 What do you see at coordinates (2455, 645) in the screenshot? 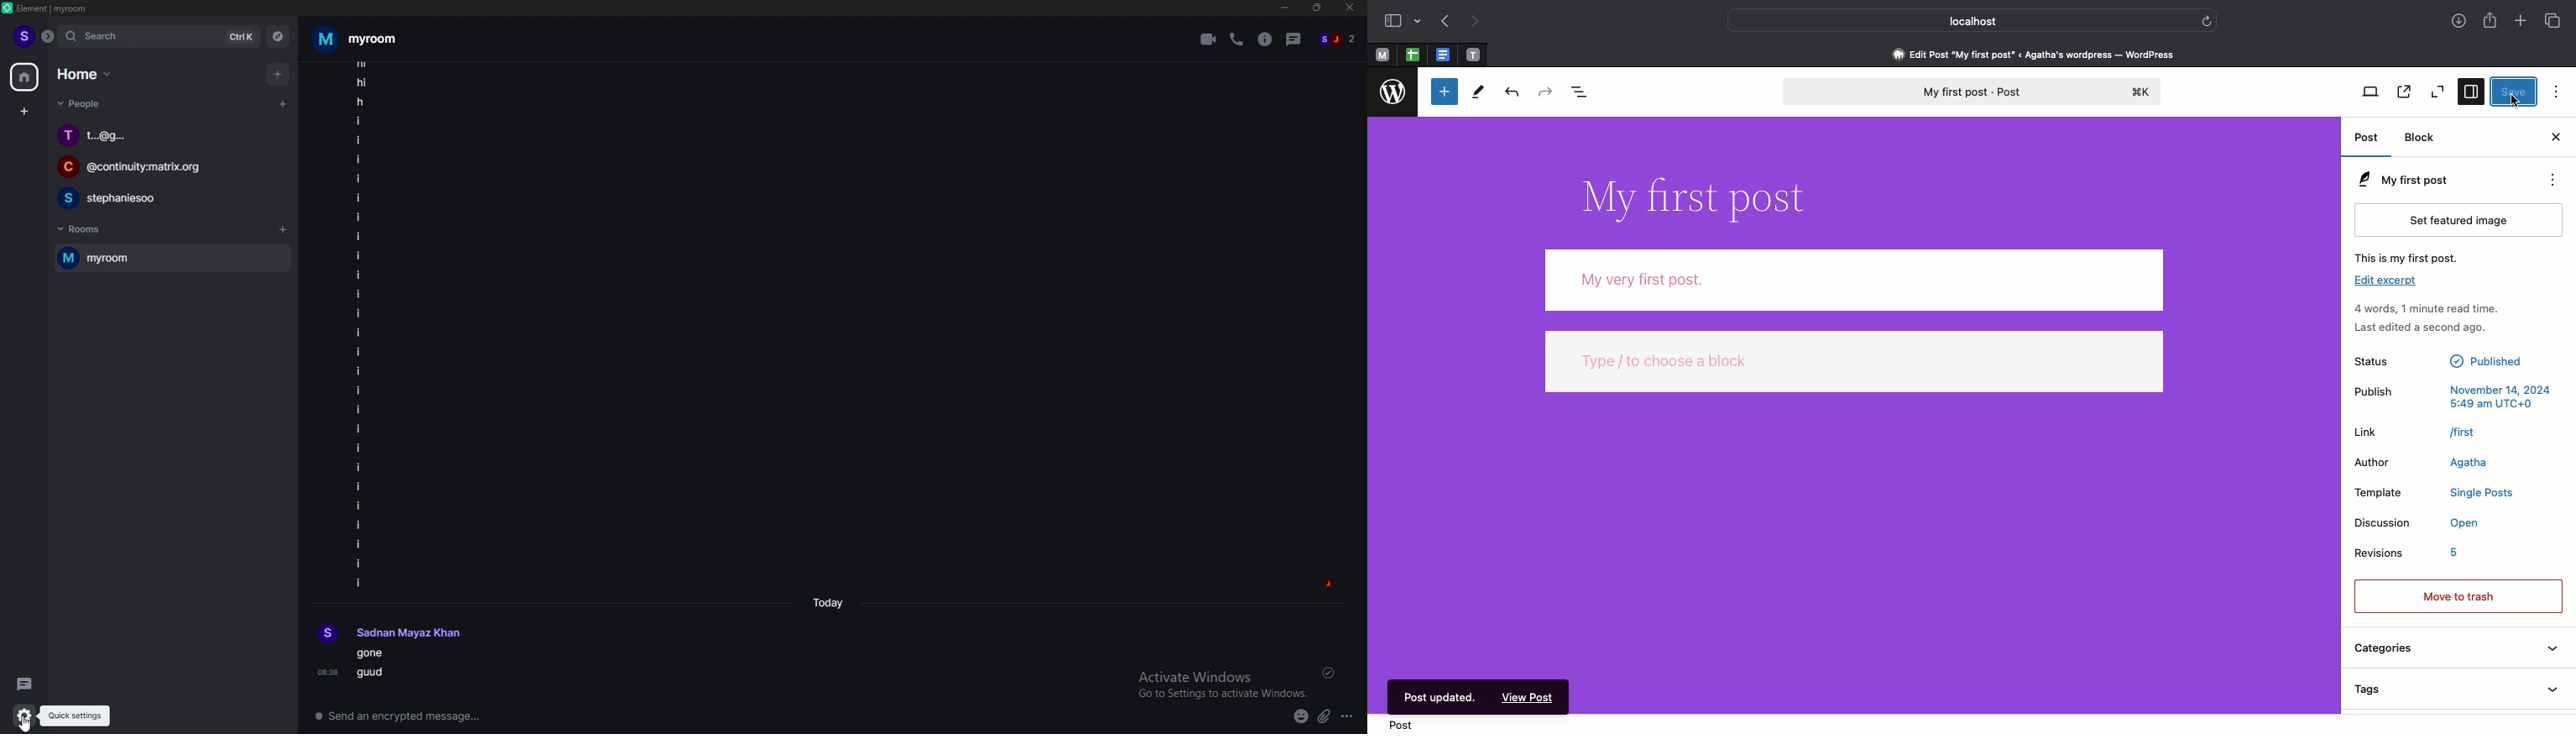
I see `Categories` at bounding box center [2455, 645].